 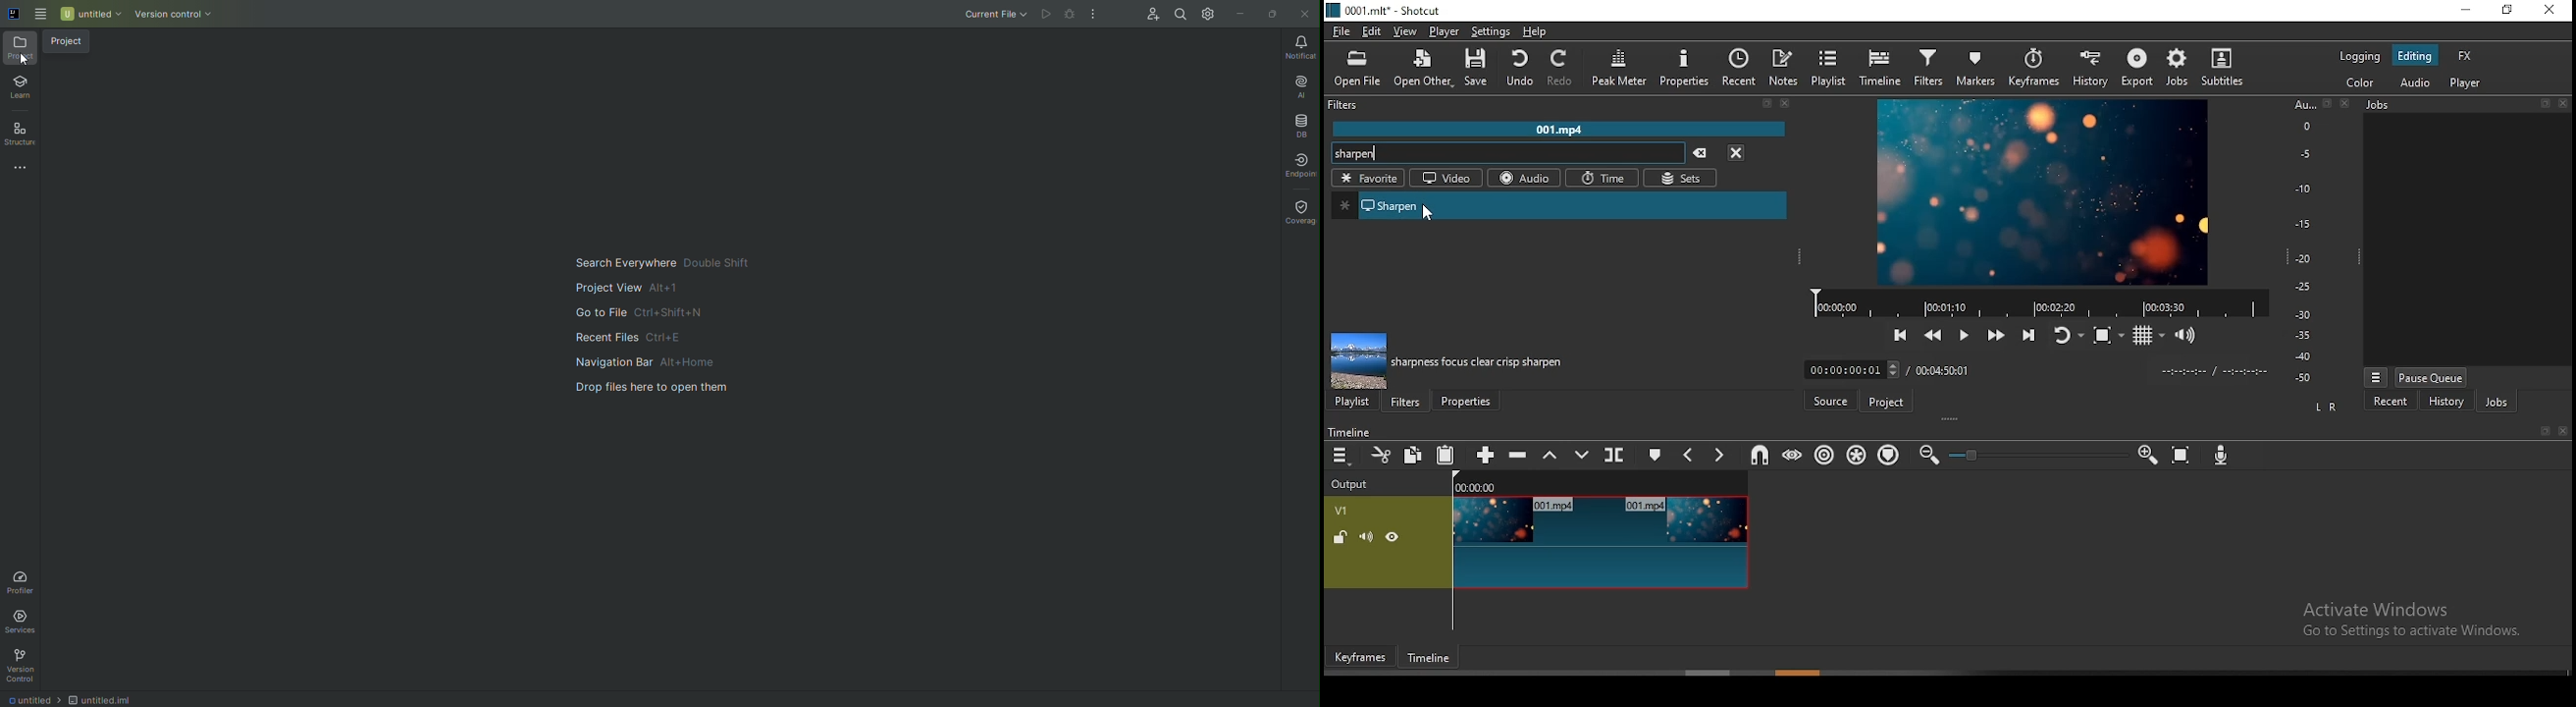 What do you see at coordinates (1072, 14) in the screenshot?
I see `Cannot run code` at bounding box center [1072, 14].